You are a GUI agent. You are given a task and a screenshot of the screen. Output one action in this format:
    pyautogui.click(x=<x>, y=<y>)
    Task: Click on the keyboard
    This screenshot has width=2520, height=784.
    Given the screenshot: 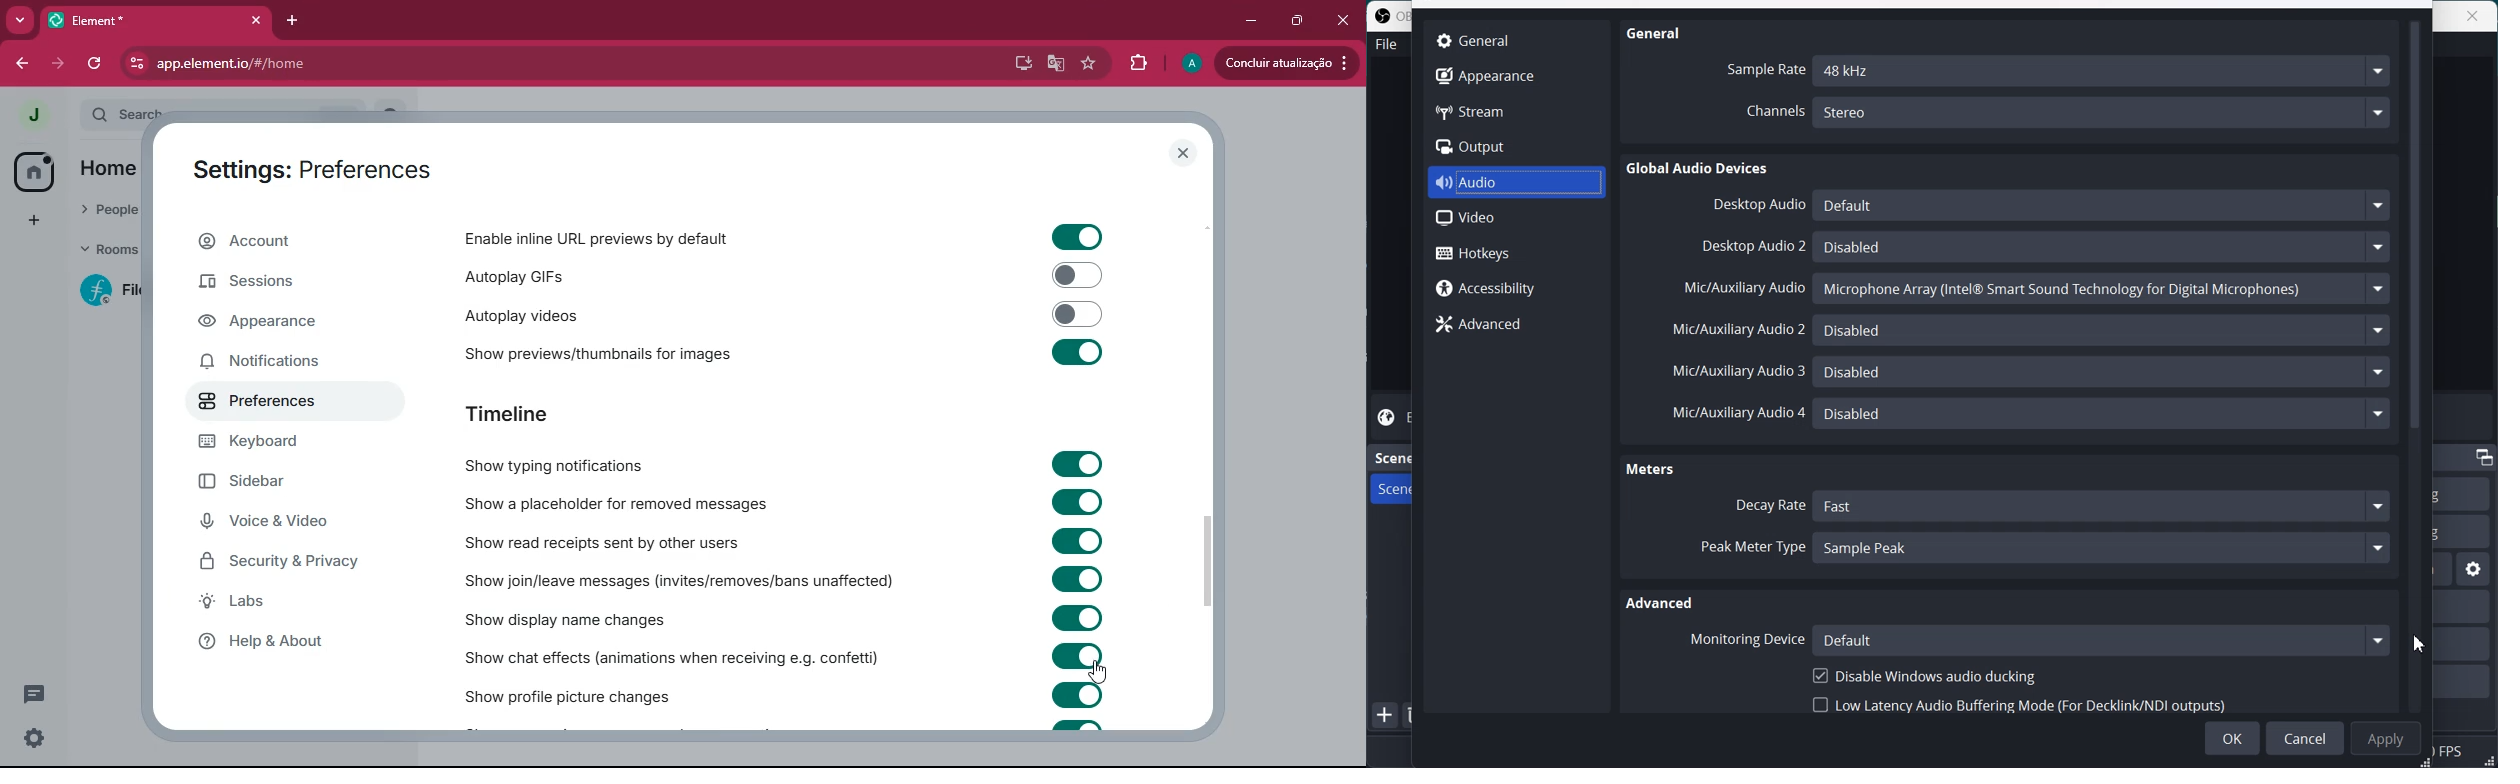 What is the action you would take?
    pyautogui.click(x=262, y=443)
    